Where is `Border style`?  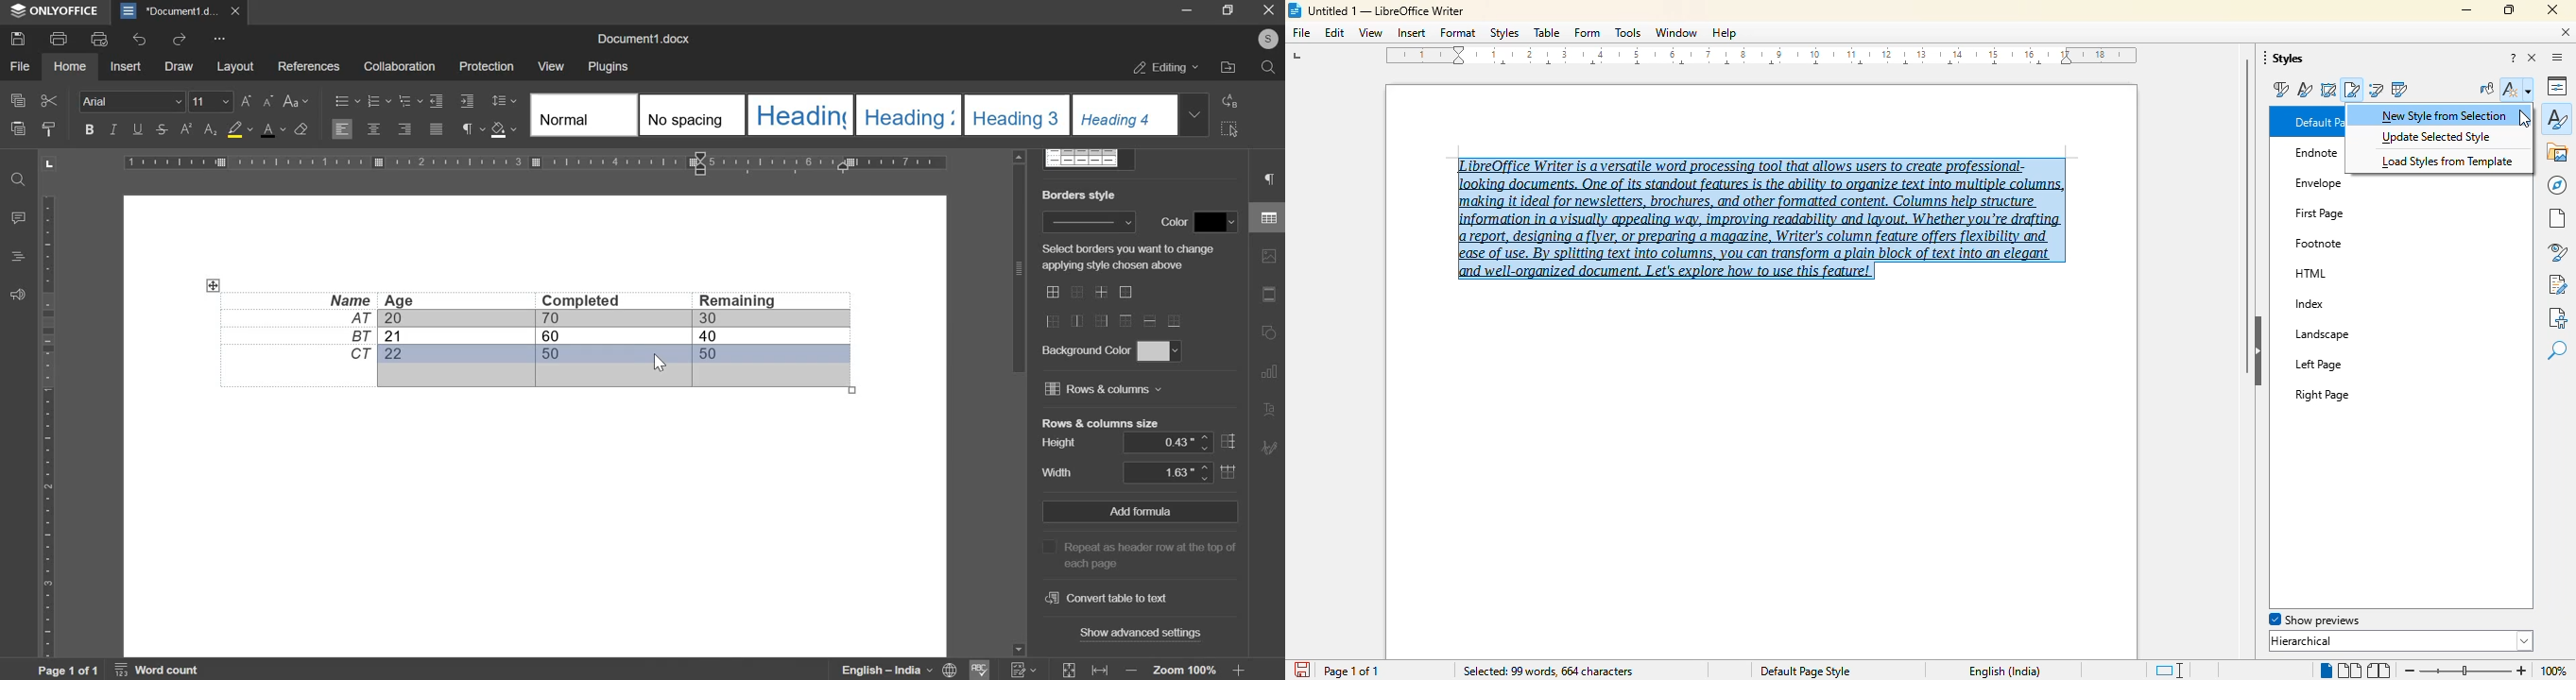 Border style is located at coordinates (1088, 222).